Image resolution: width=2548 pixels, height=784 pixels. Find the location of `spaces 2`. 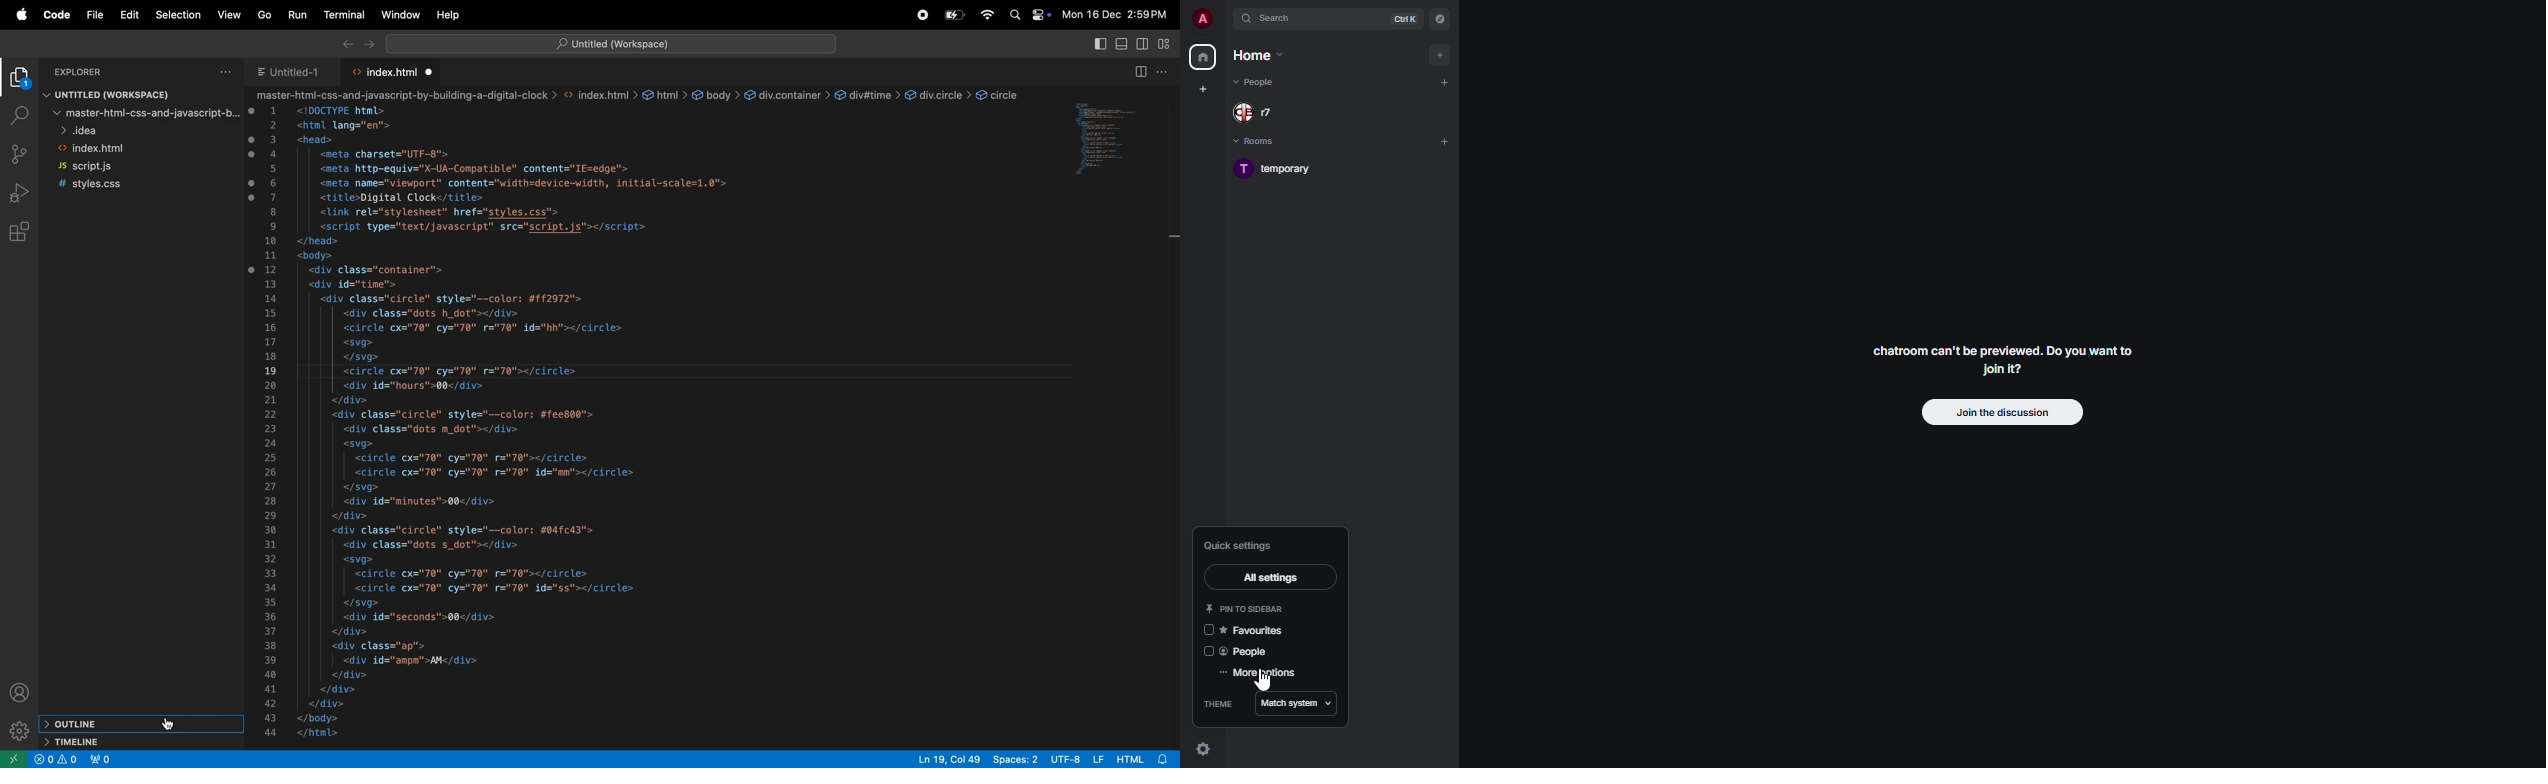

spaces 2 is located at coordinates (1017, 760).